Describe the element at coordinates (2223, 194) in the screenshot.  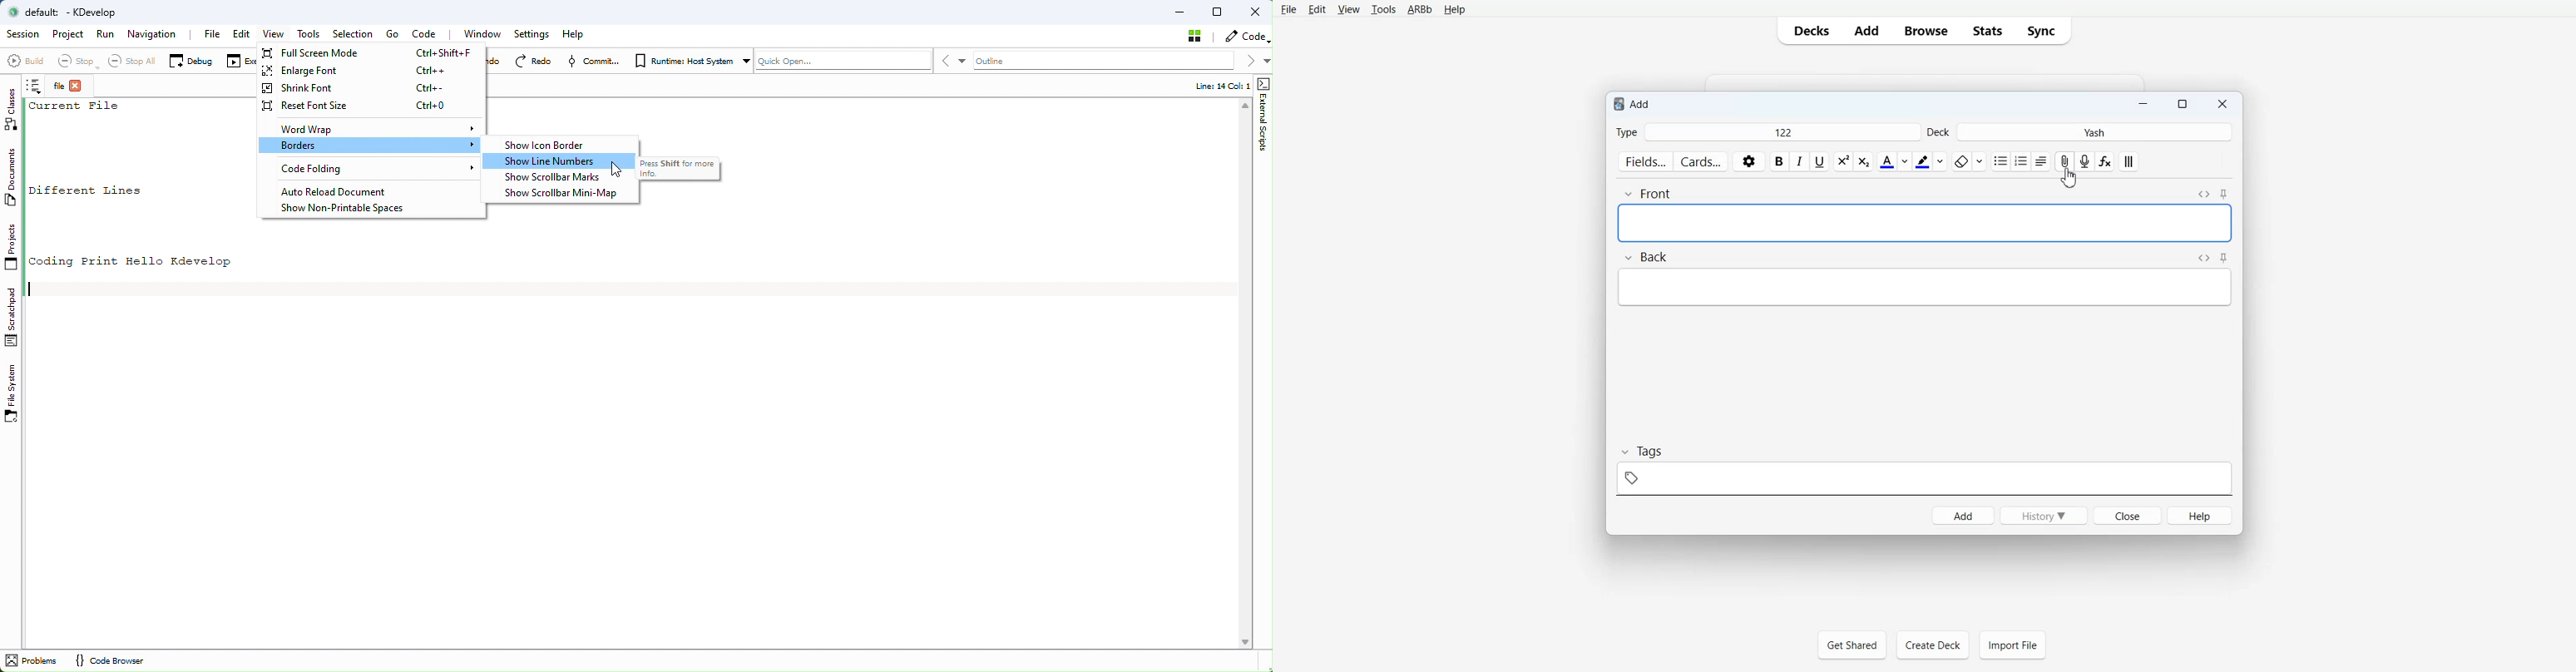
I see `Toggle sticky` at that location.